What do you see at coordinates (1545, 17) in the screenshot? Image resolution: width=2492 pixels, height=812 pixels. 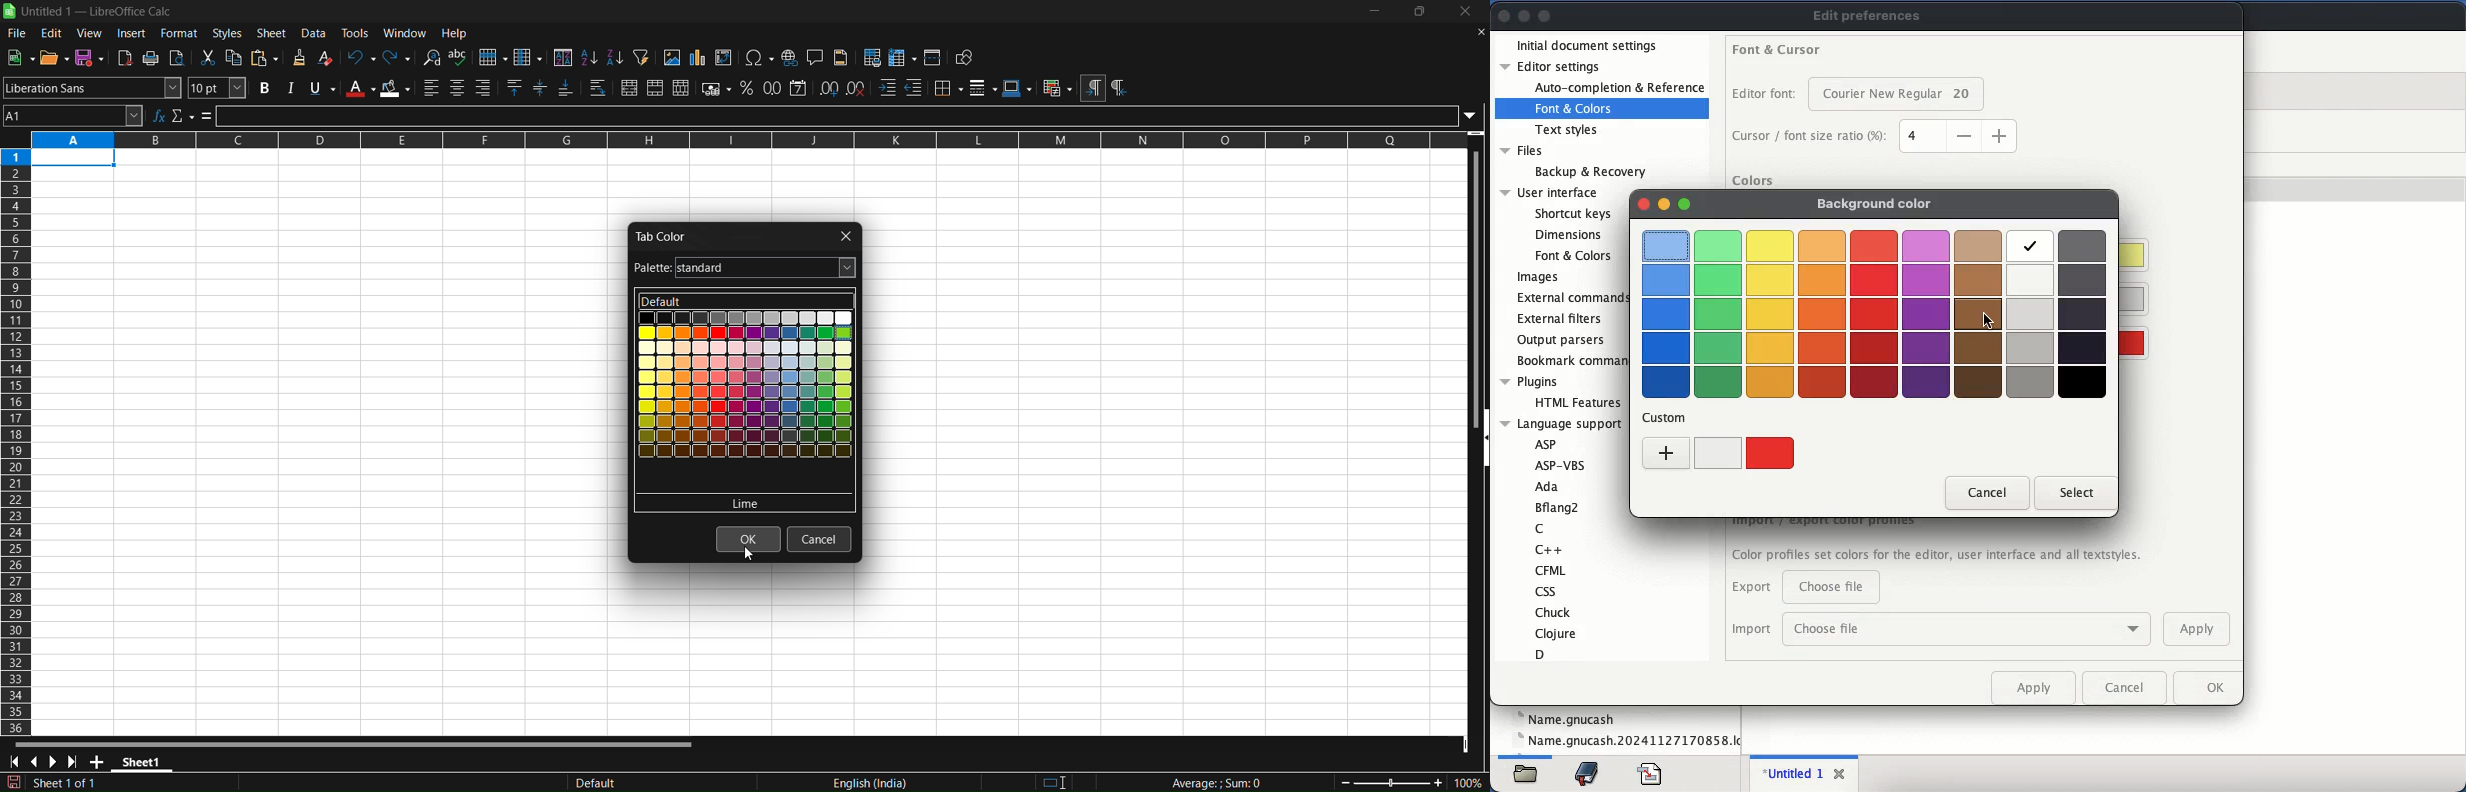 I see `maximize` at bounding box center [1545, 17].